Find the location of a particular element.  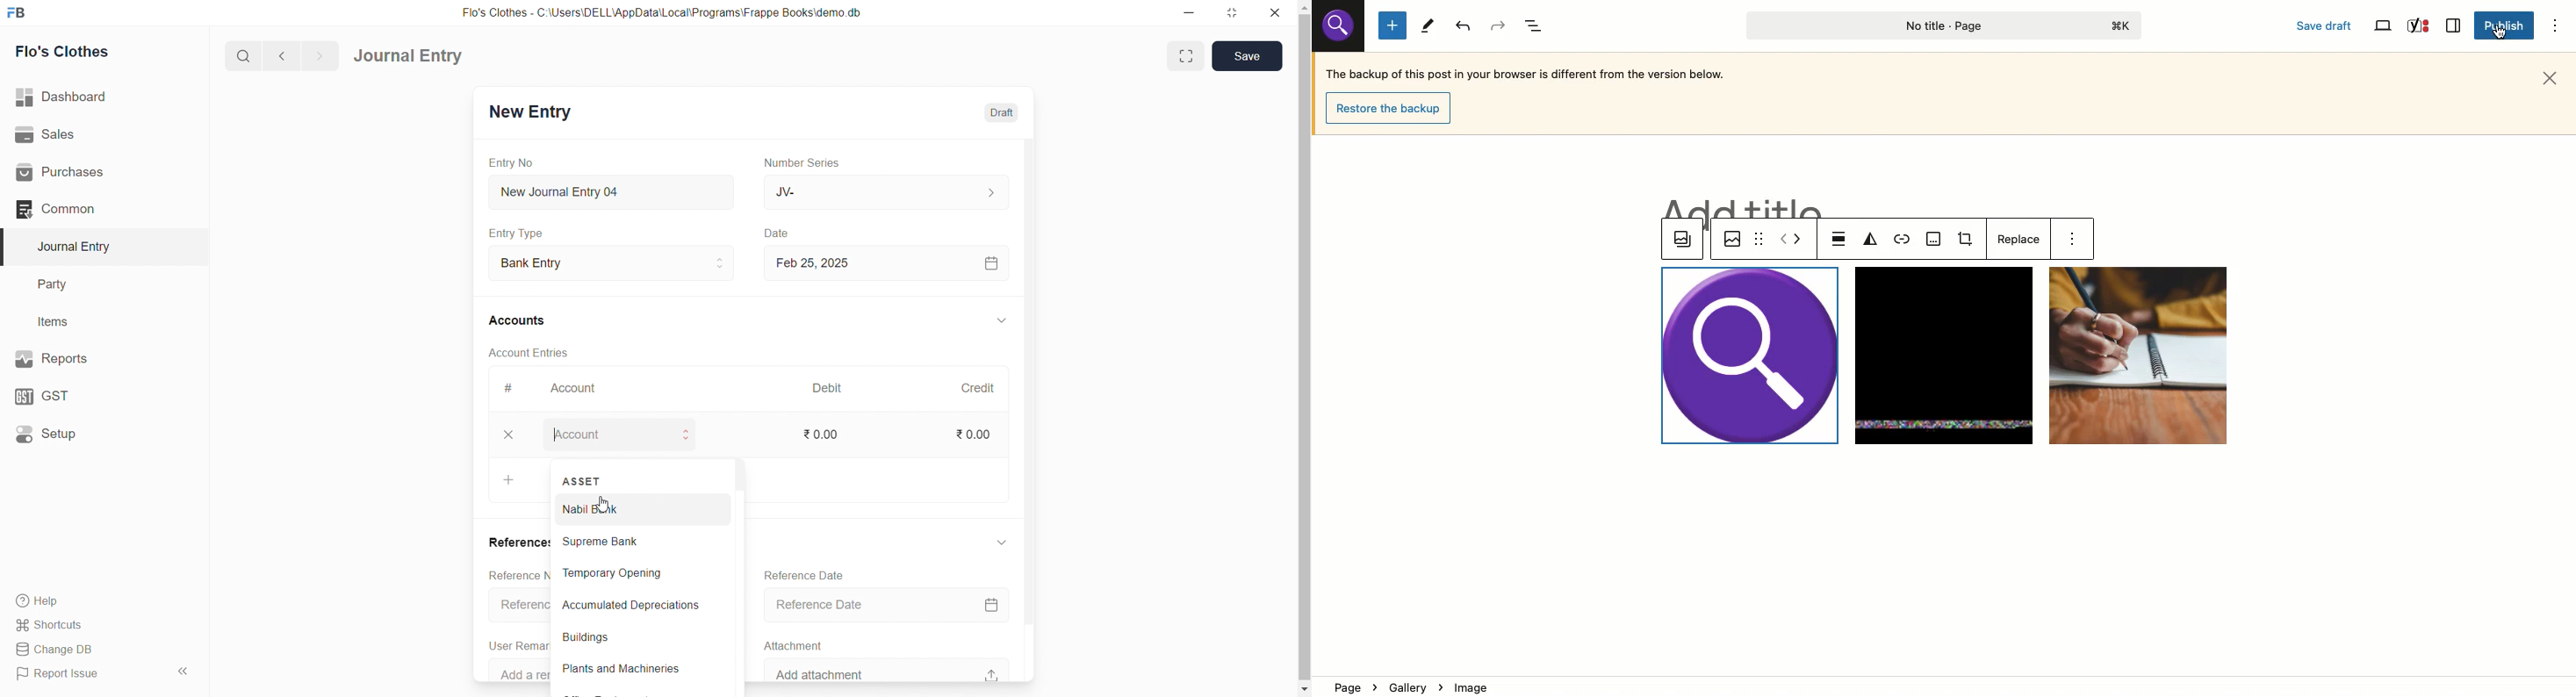

# is located at coordinates (516, 389).